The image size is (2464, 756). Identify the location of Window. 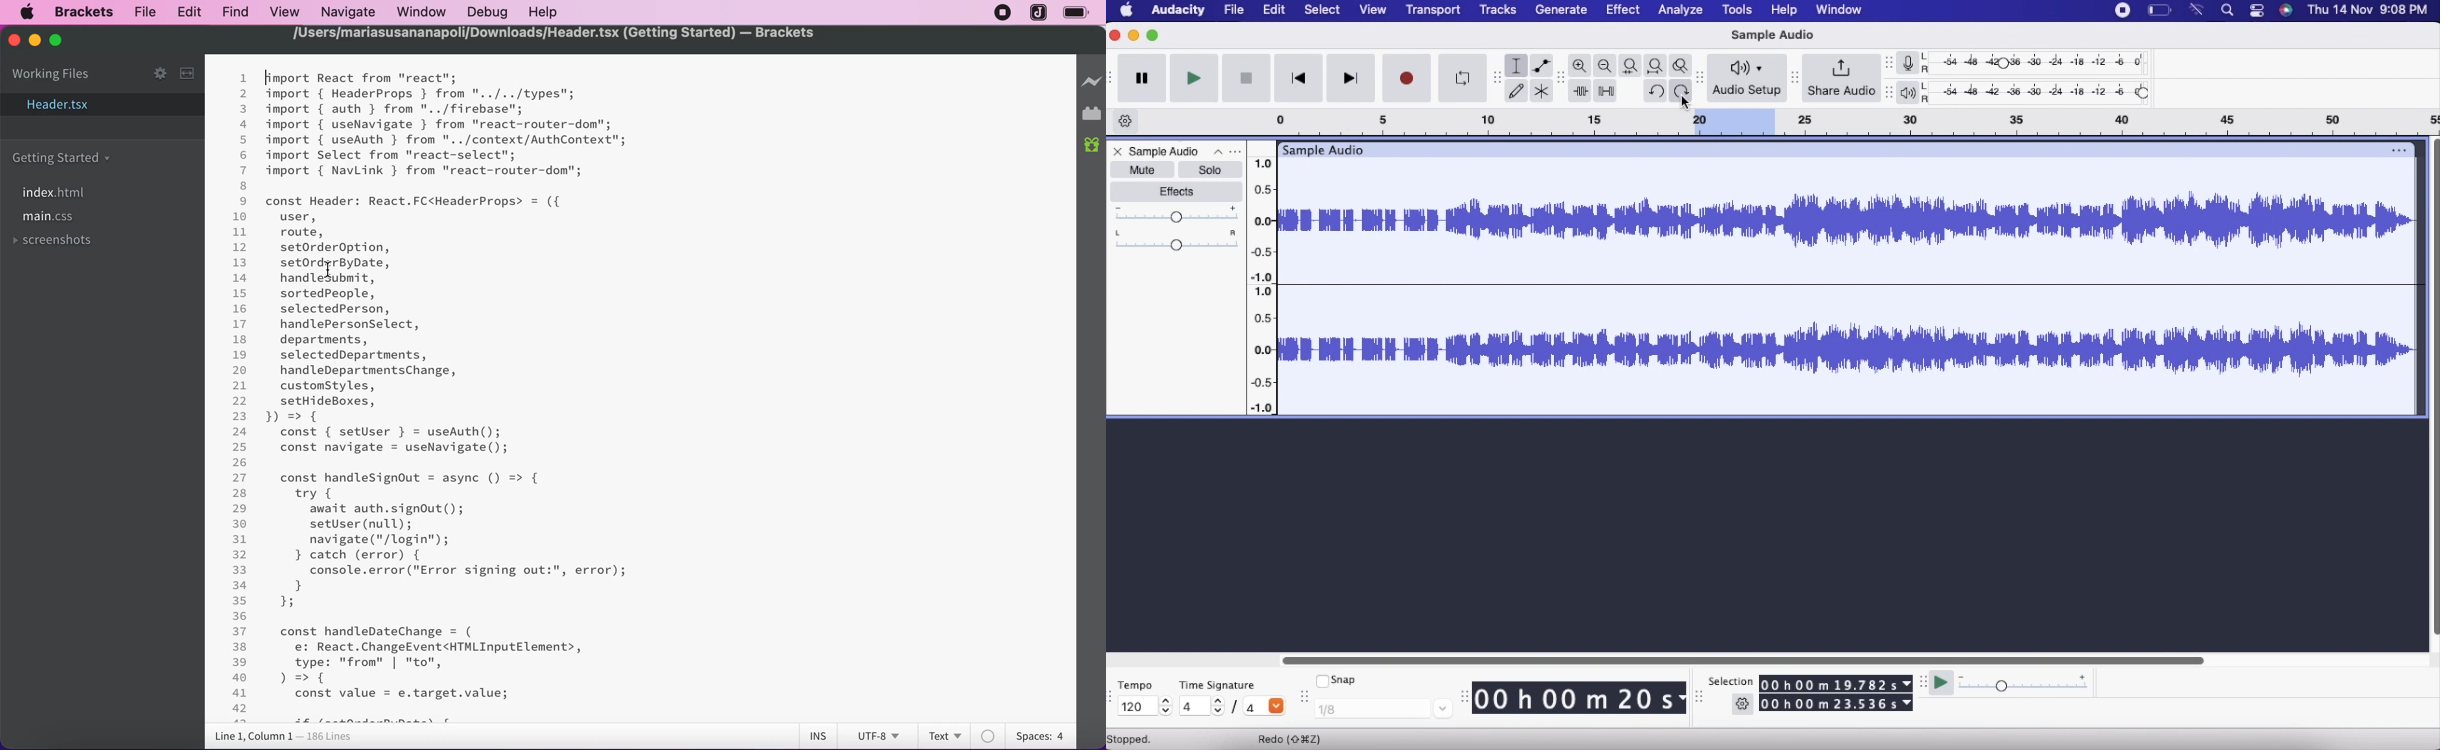
(1842, 10).